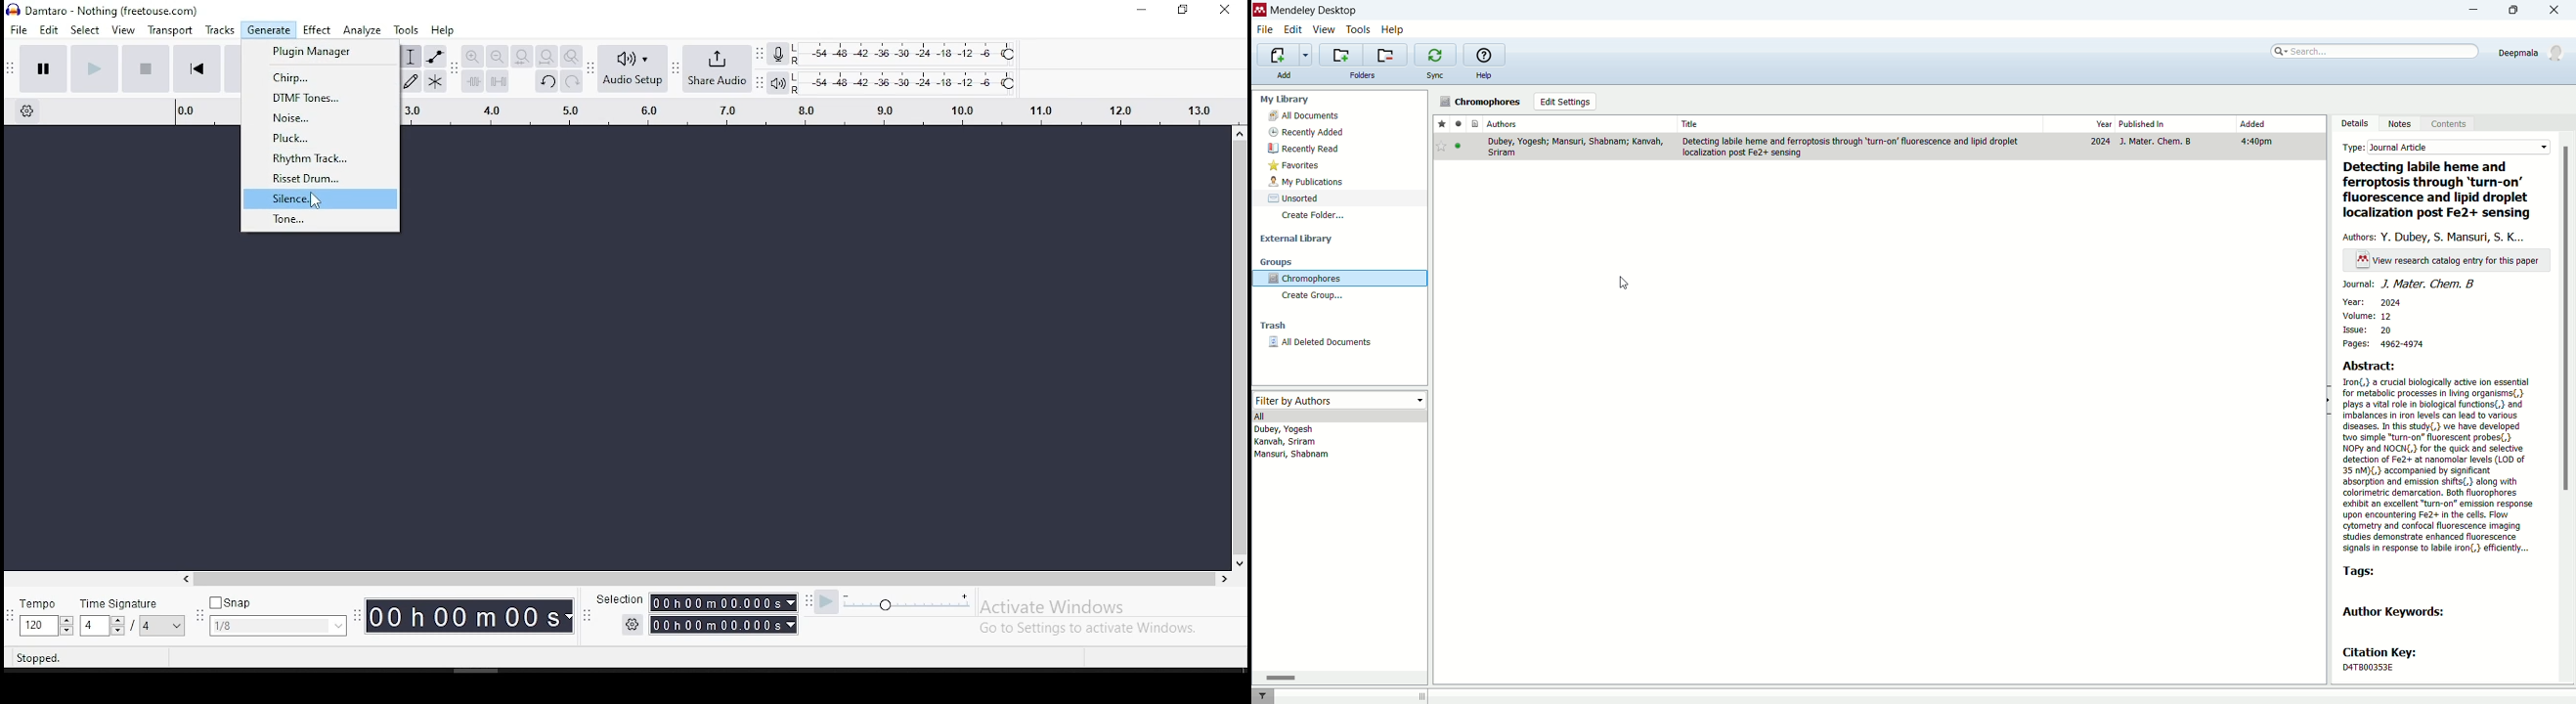 Image resolution: width=2576 pixels, height=728 pixels. I want to click on recently read, so click(1304, 150).